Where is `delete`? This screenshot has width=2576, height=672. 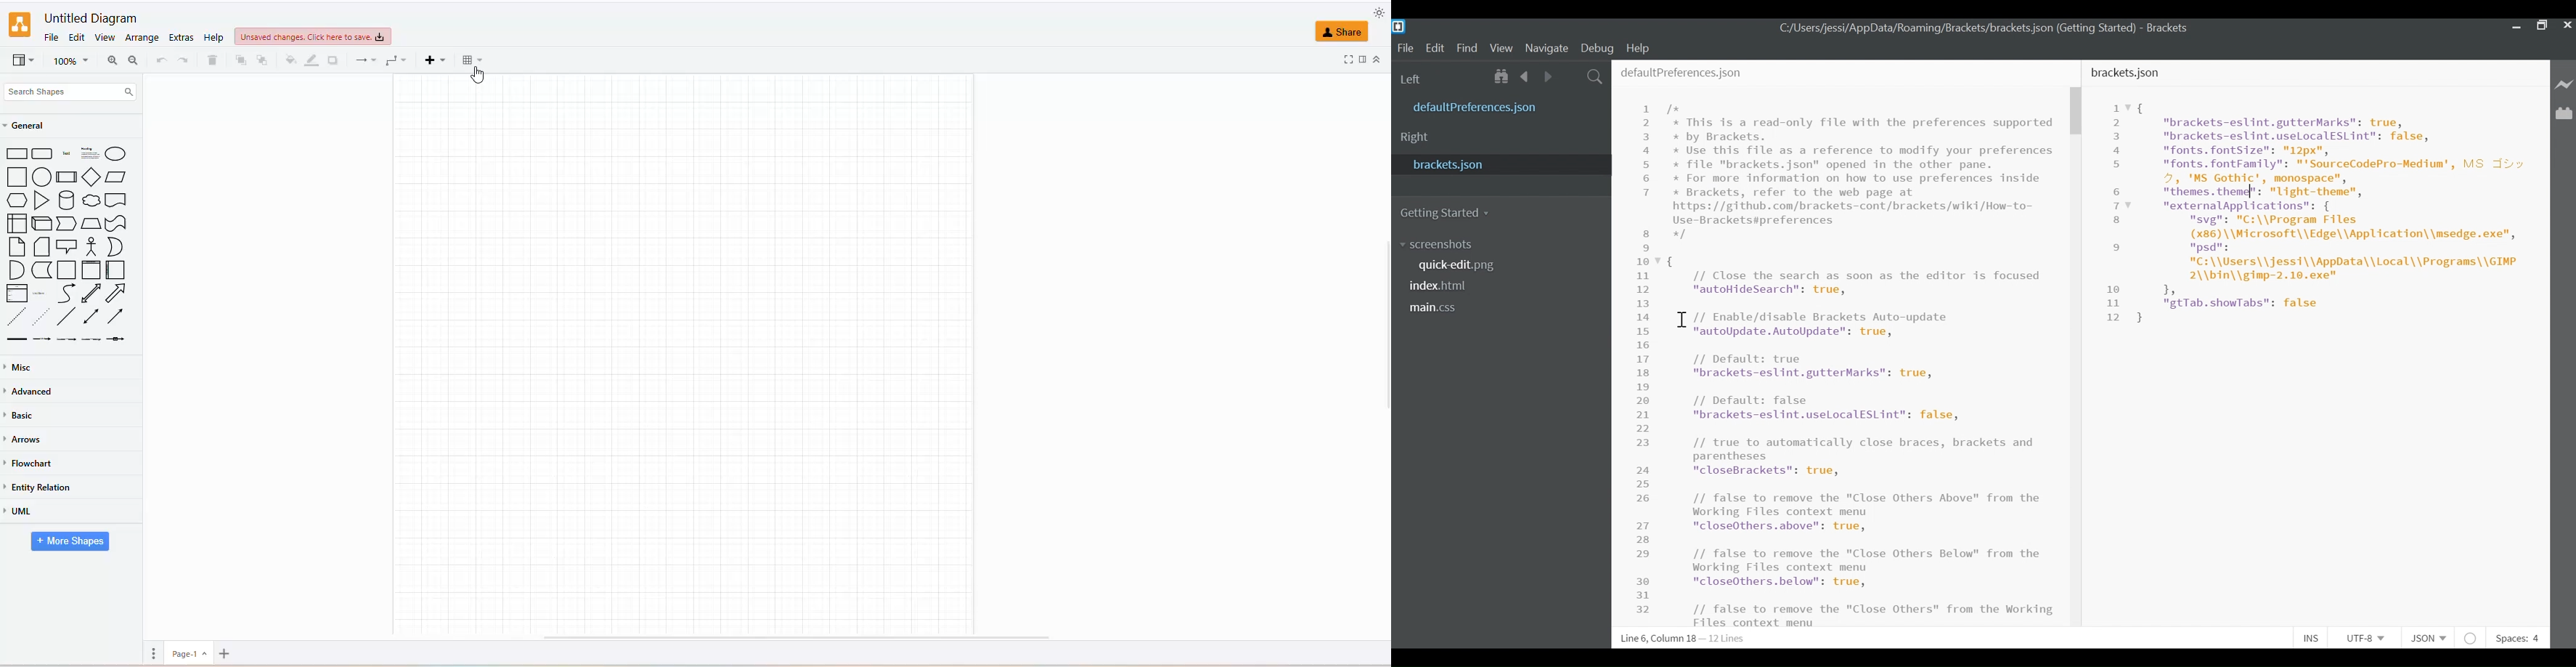
delete is located at coordinates (211, 59).